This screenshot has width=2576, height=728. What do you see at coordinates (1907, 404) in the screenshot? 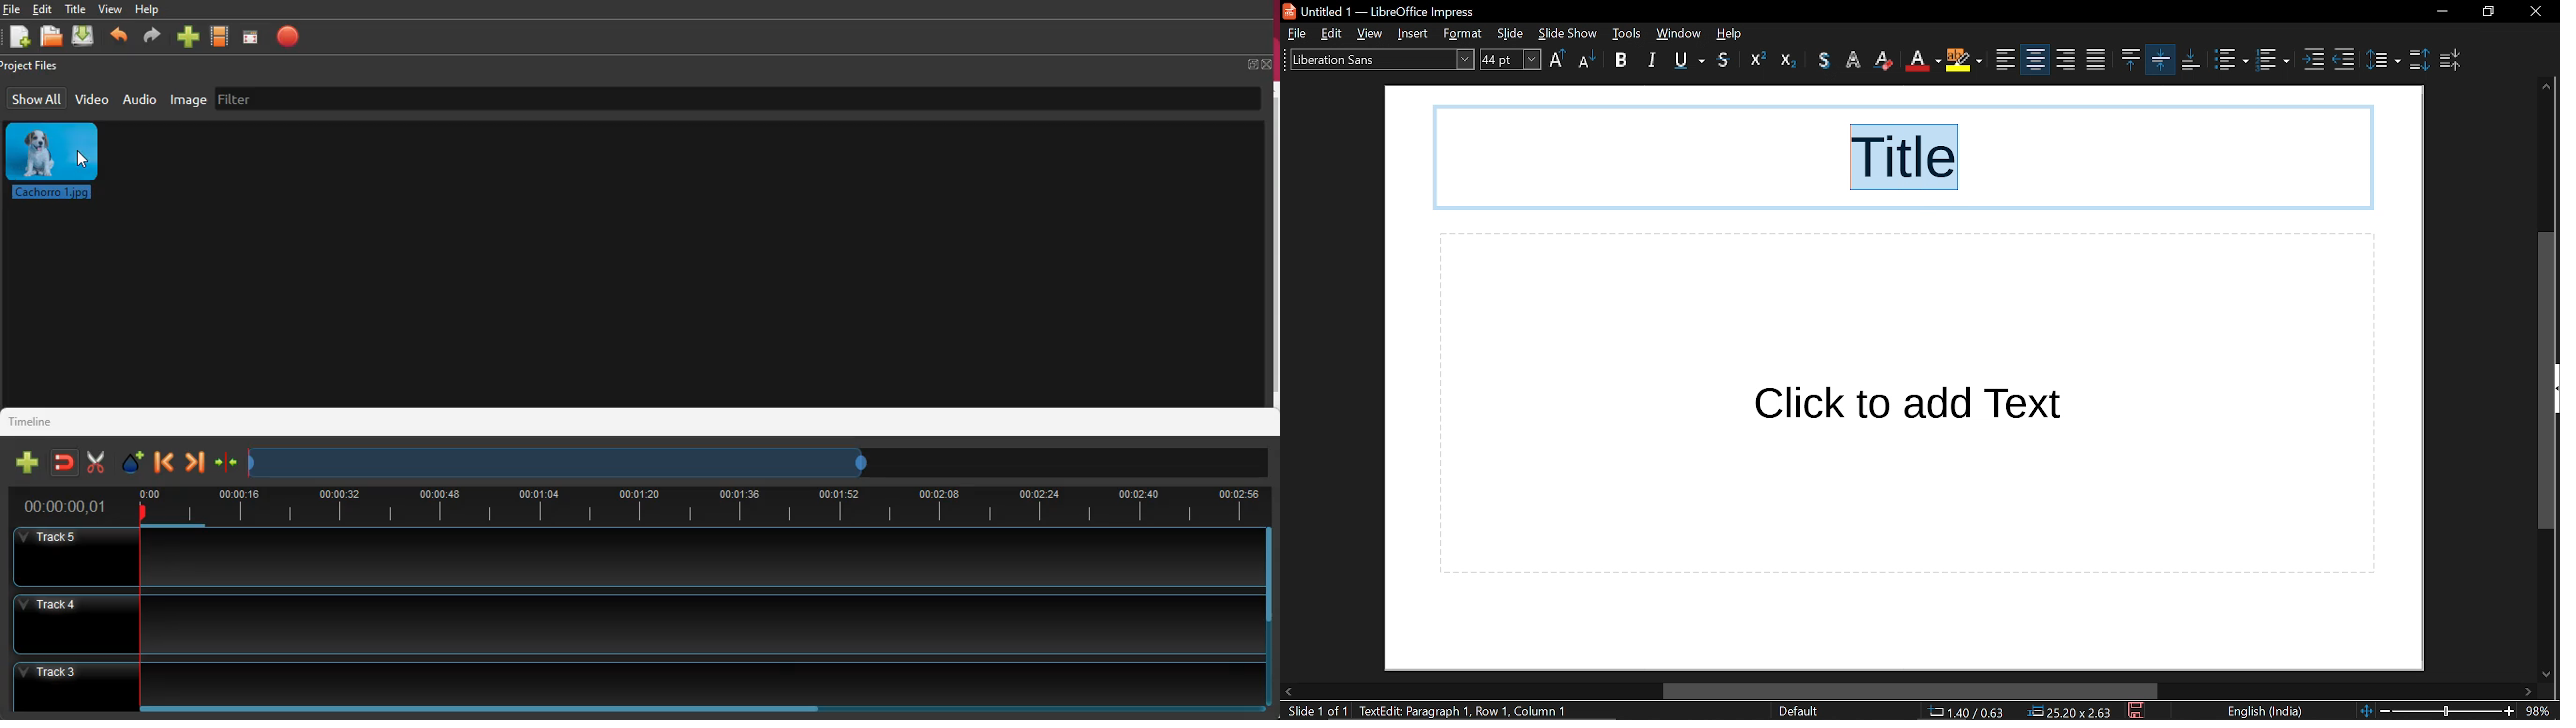
I see `click to add text` at bounding box center [1907, 404].